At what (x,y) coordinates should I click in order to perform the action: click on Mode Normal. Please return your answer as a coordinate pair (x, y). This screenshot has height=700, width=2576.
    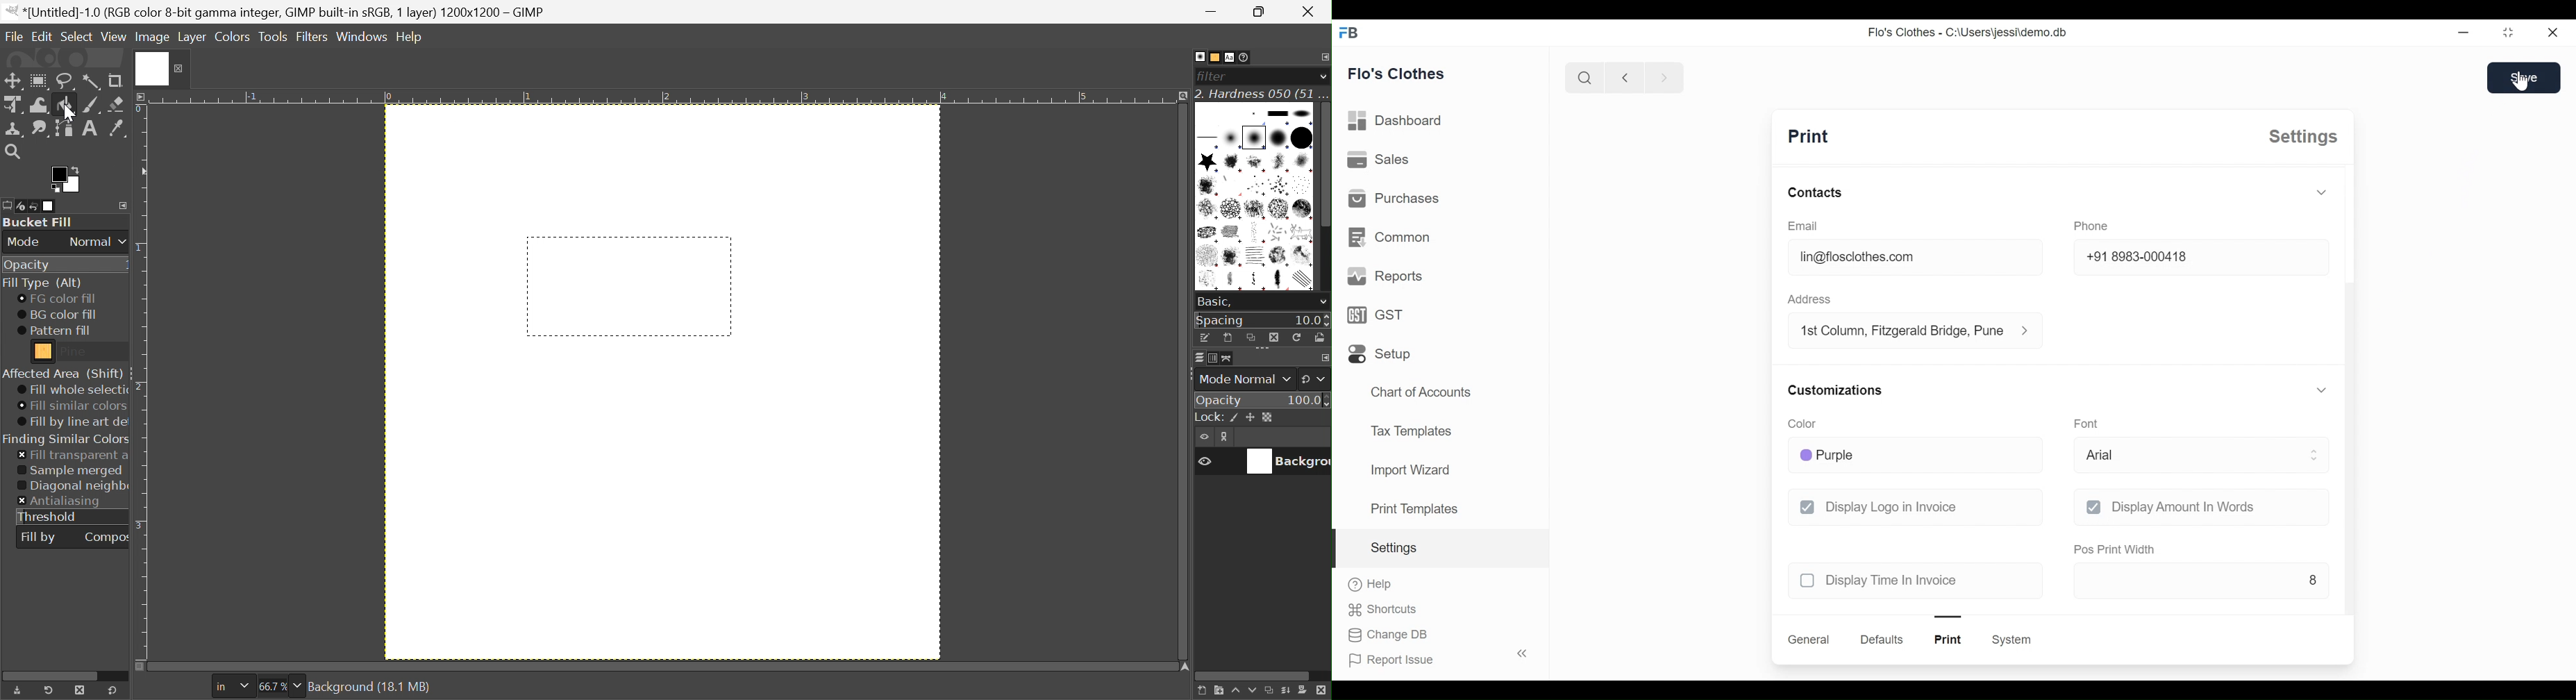
    Looking at the image, I should click on (1244, 379).